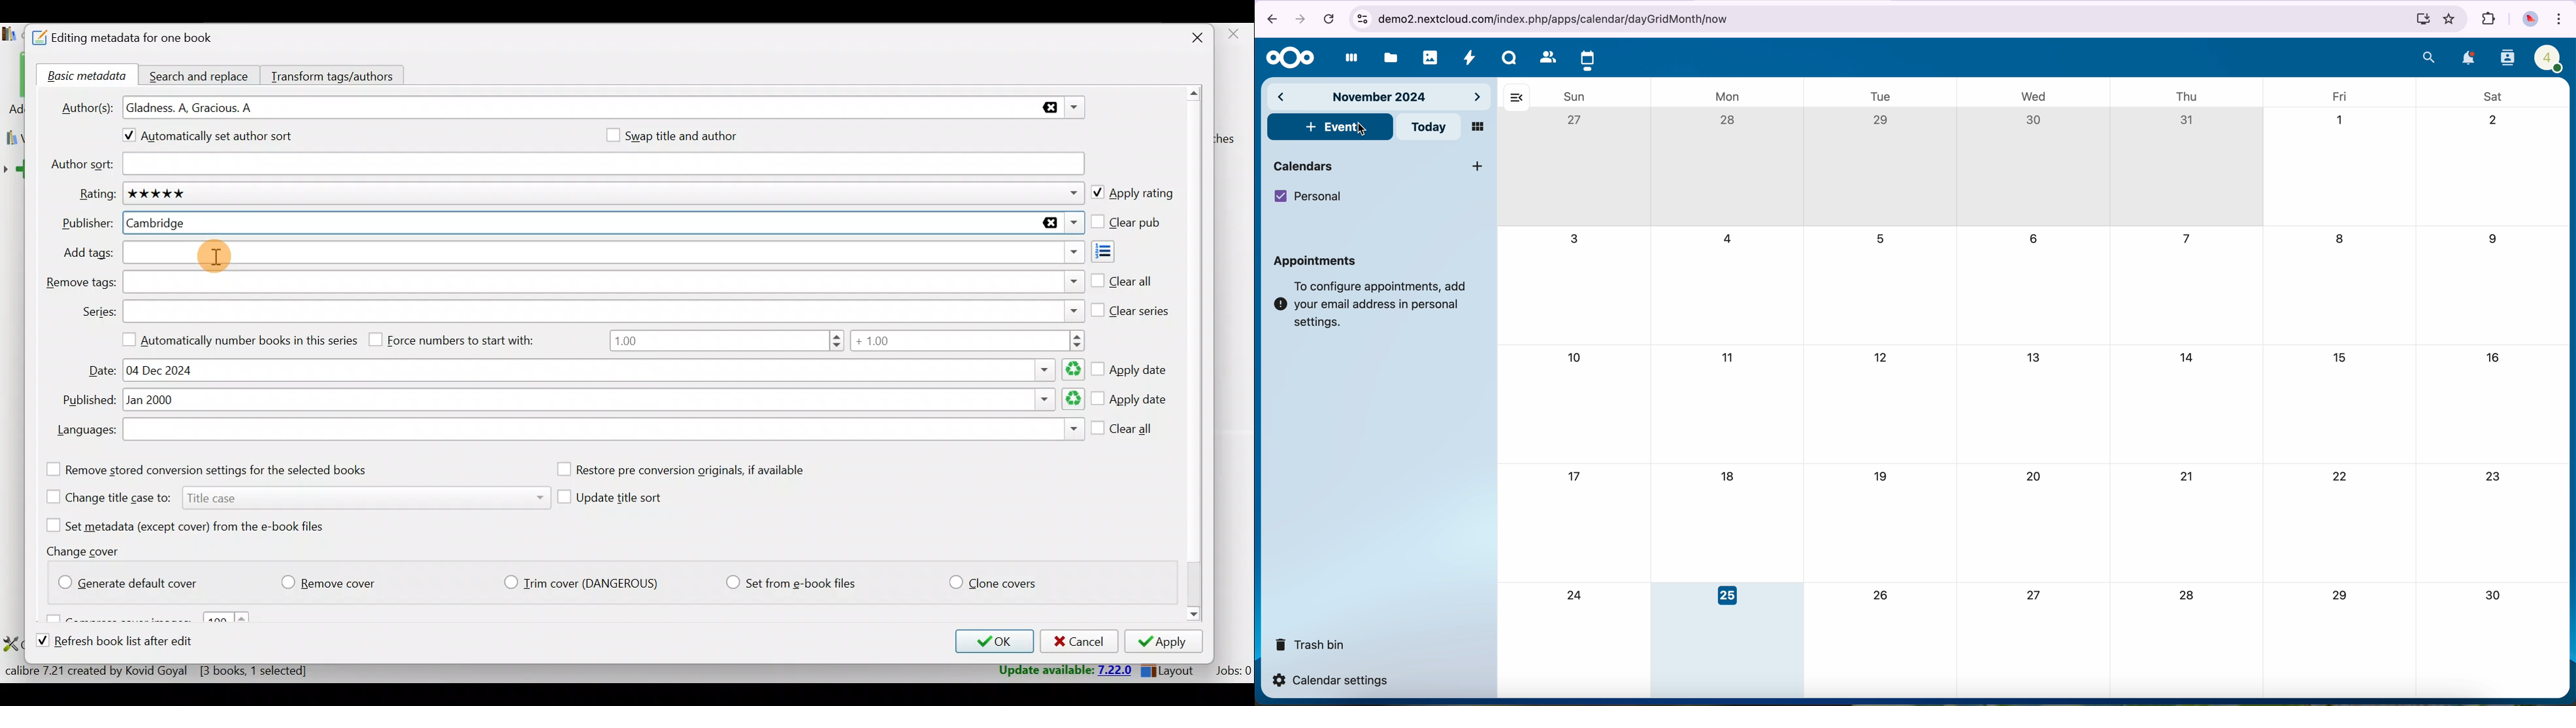 This screenshot has width=2576, height=728. What do you see at coordinates (1576, 478) in the screenshot?
I see `17` at bounding box center [1576, 478].